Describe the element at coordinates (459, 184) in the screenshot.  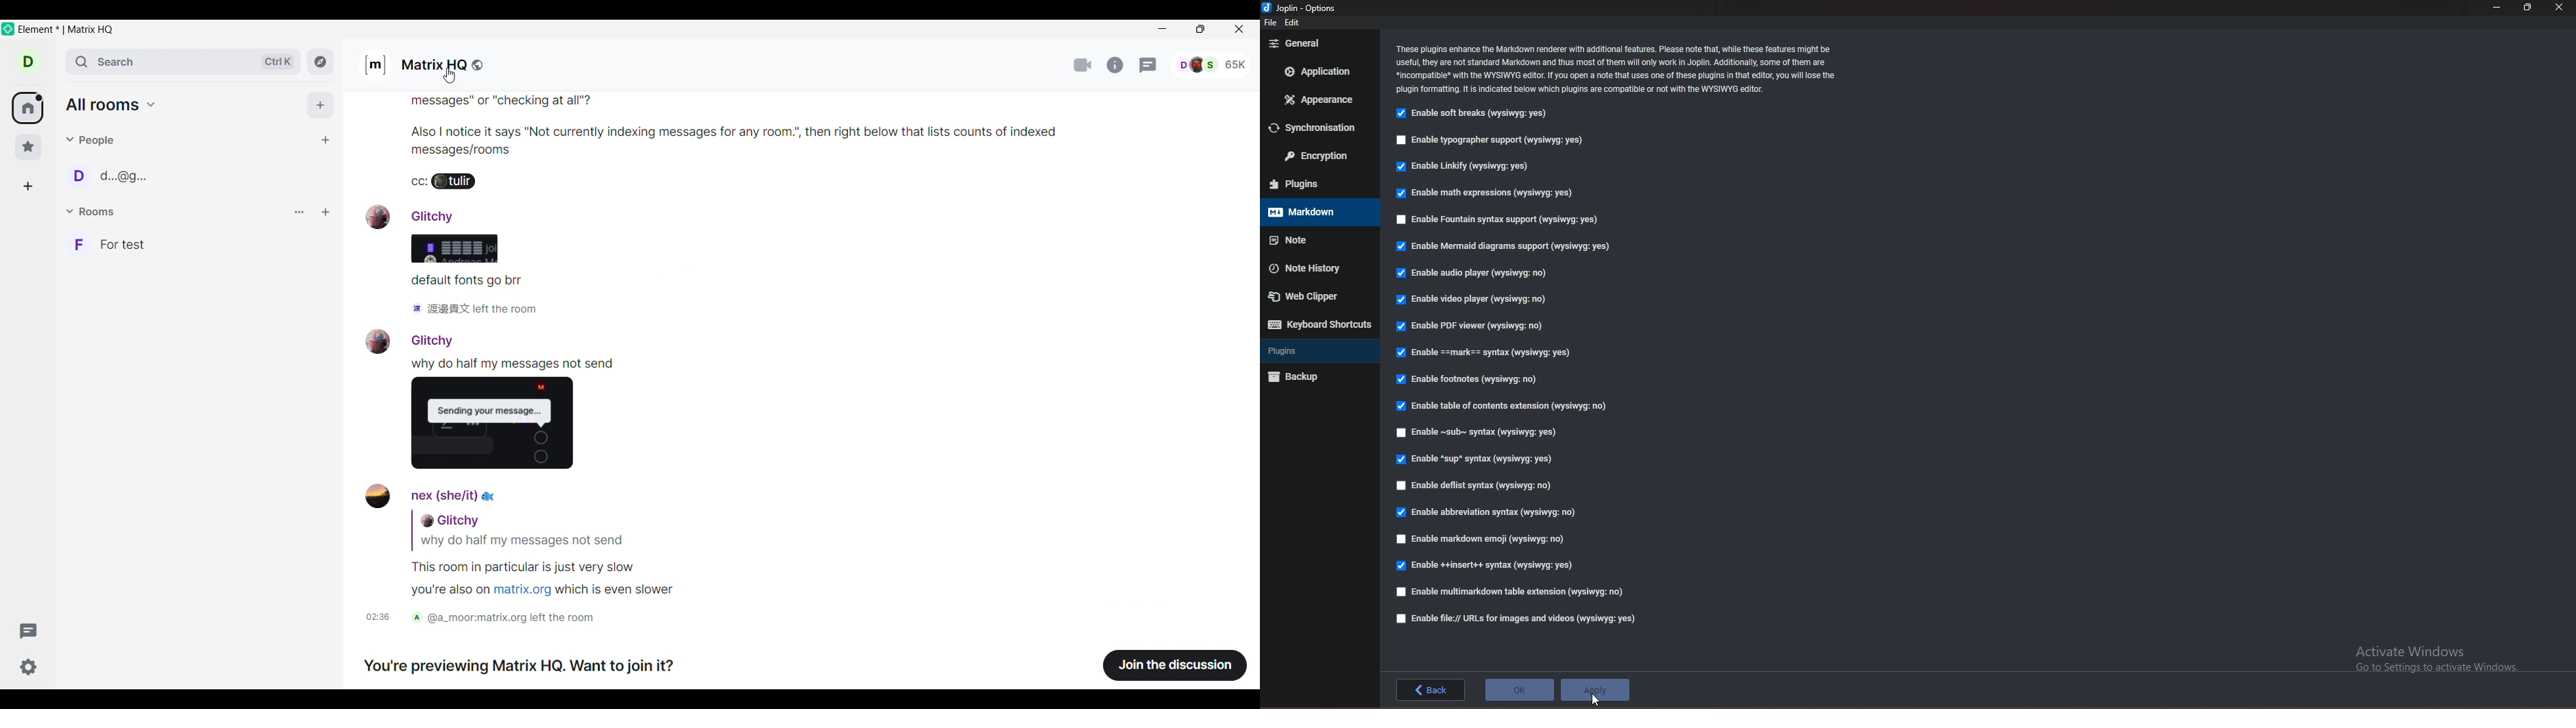
I see `tulir` at that location.